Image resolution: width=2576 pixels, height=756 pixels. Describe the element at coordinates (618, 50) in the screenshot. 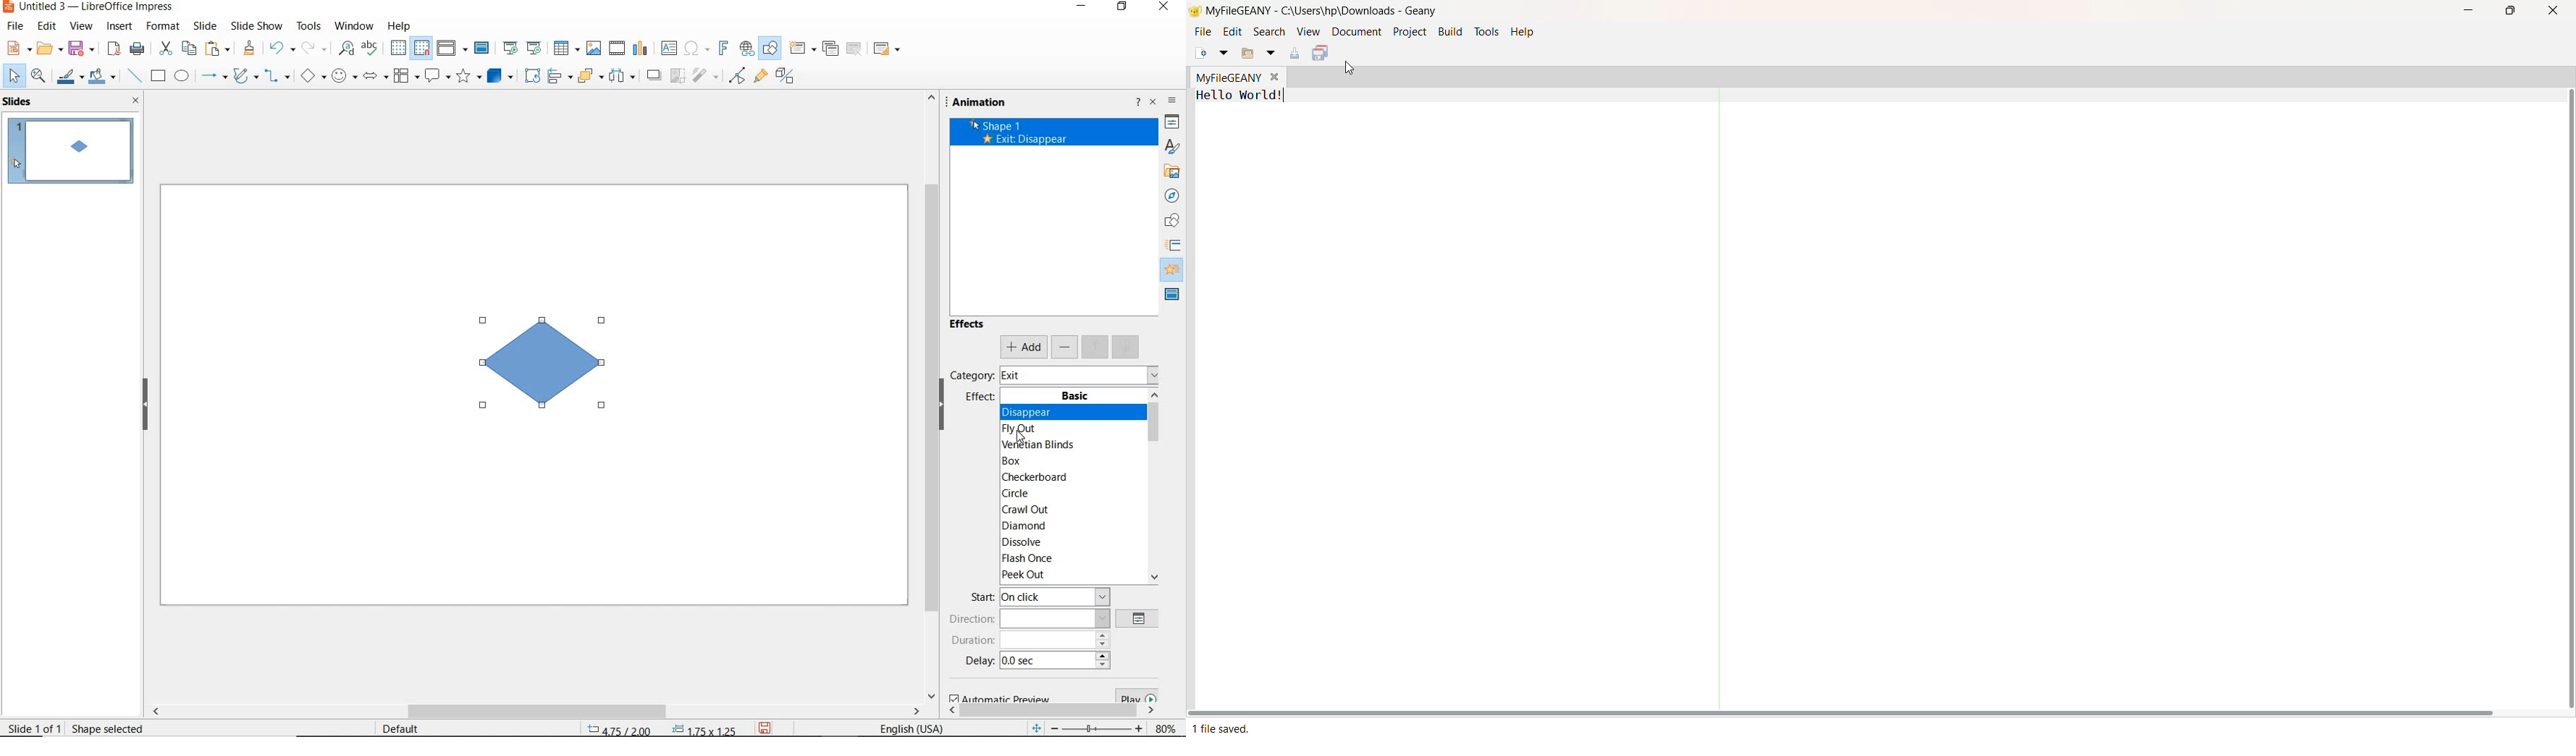

I see `insert audio or video` at that location.